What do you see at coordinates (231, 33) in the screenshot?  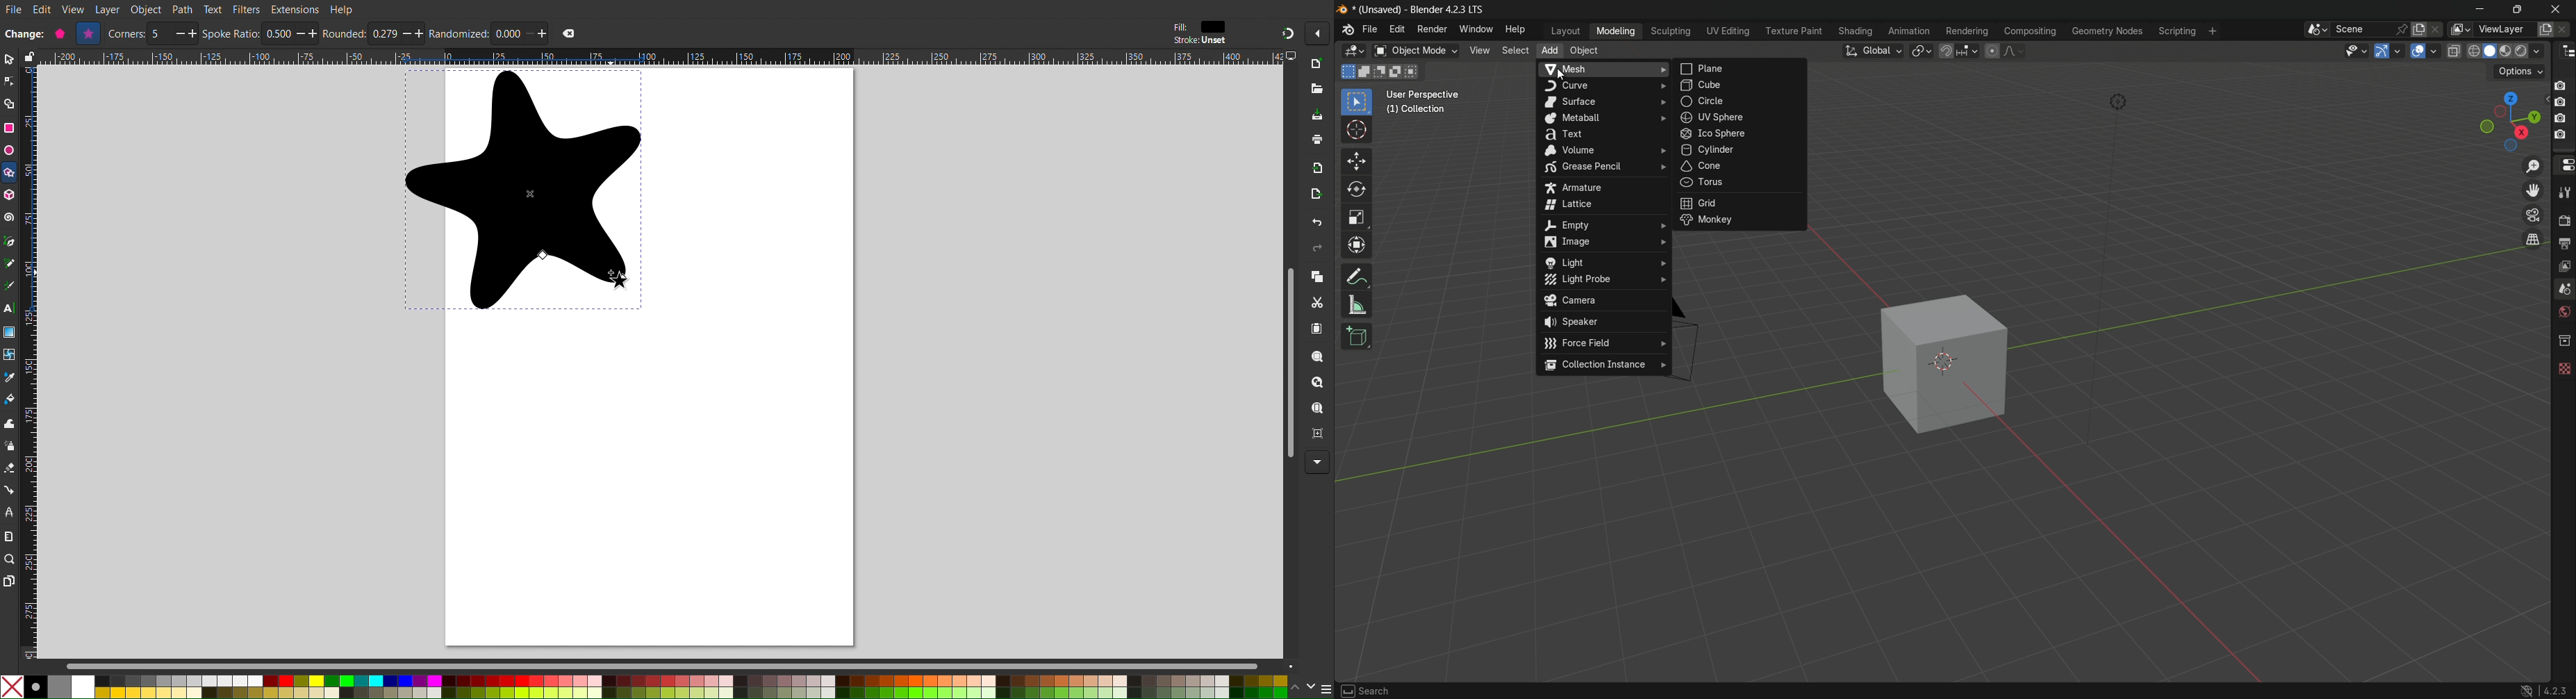 I see `spoke ratio` at bounding box center [231, 33].